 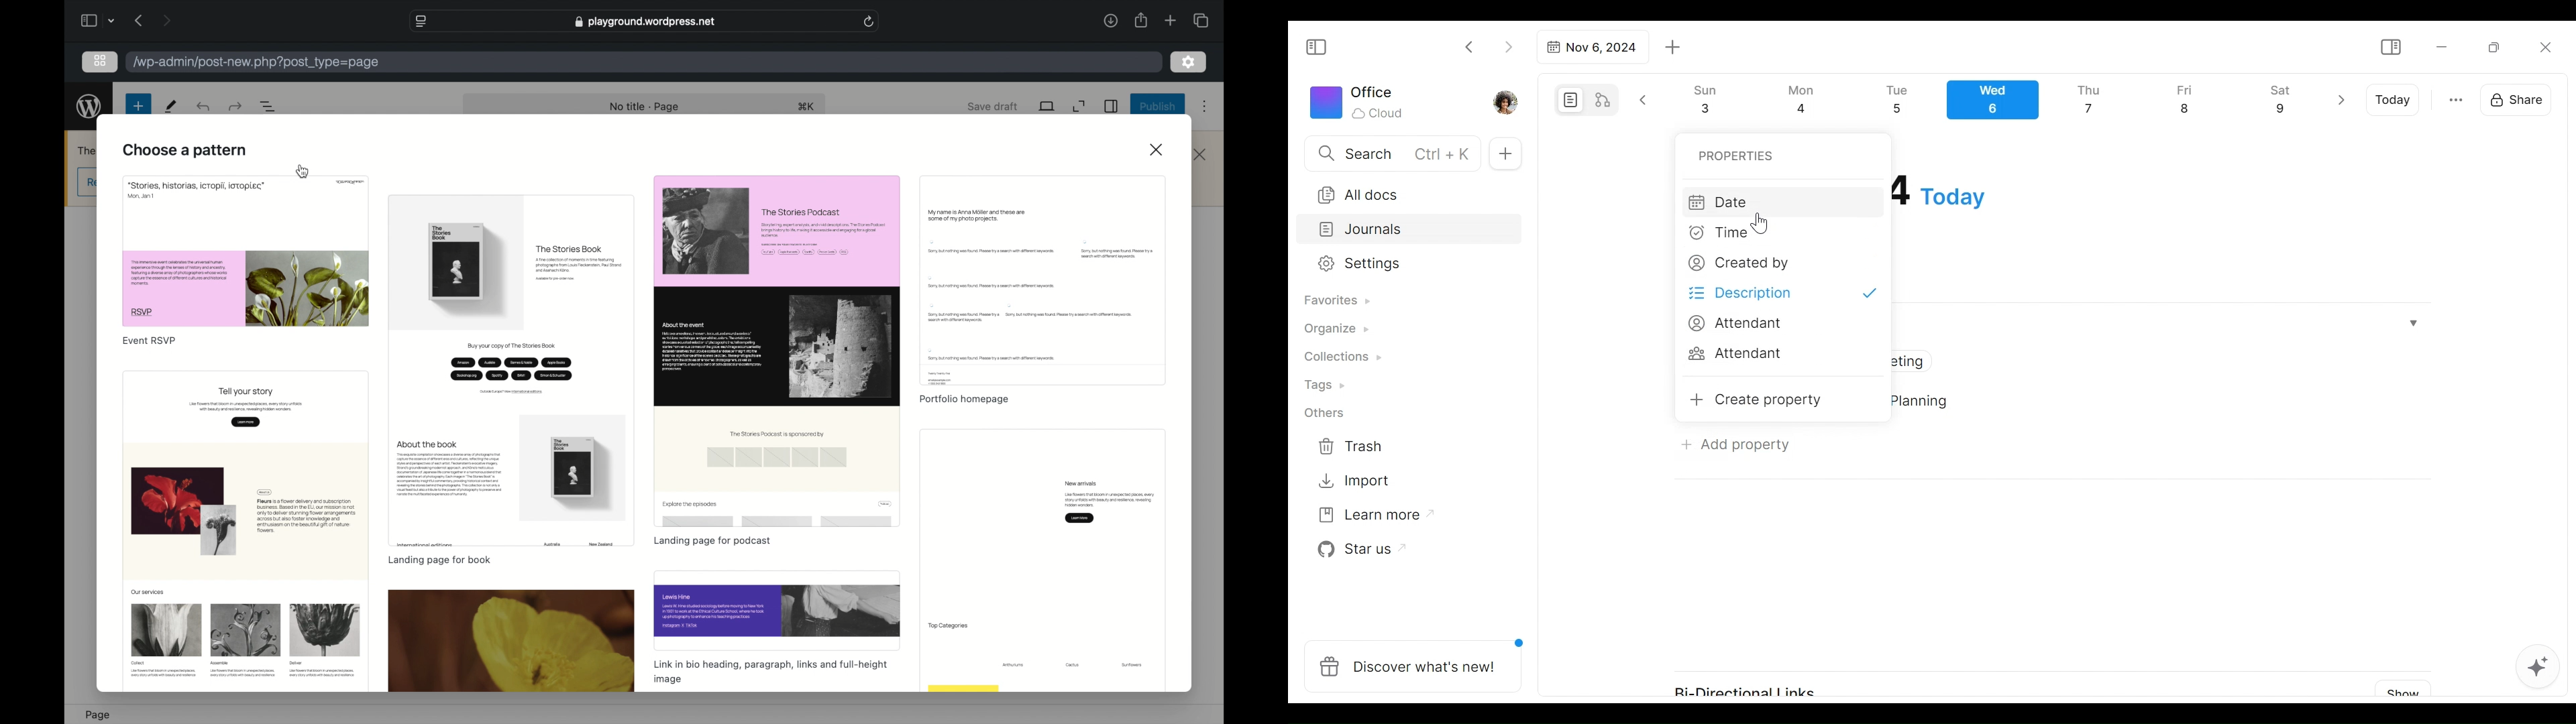 I want to click on preview, so click(x=245, y=532).